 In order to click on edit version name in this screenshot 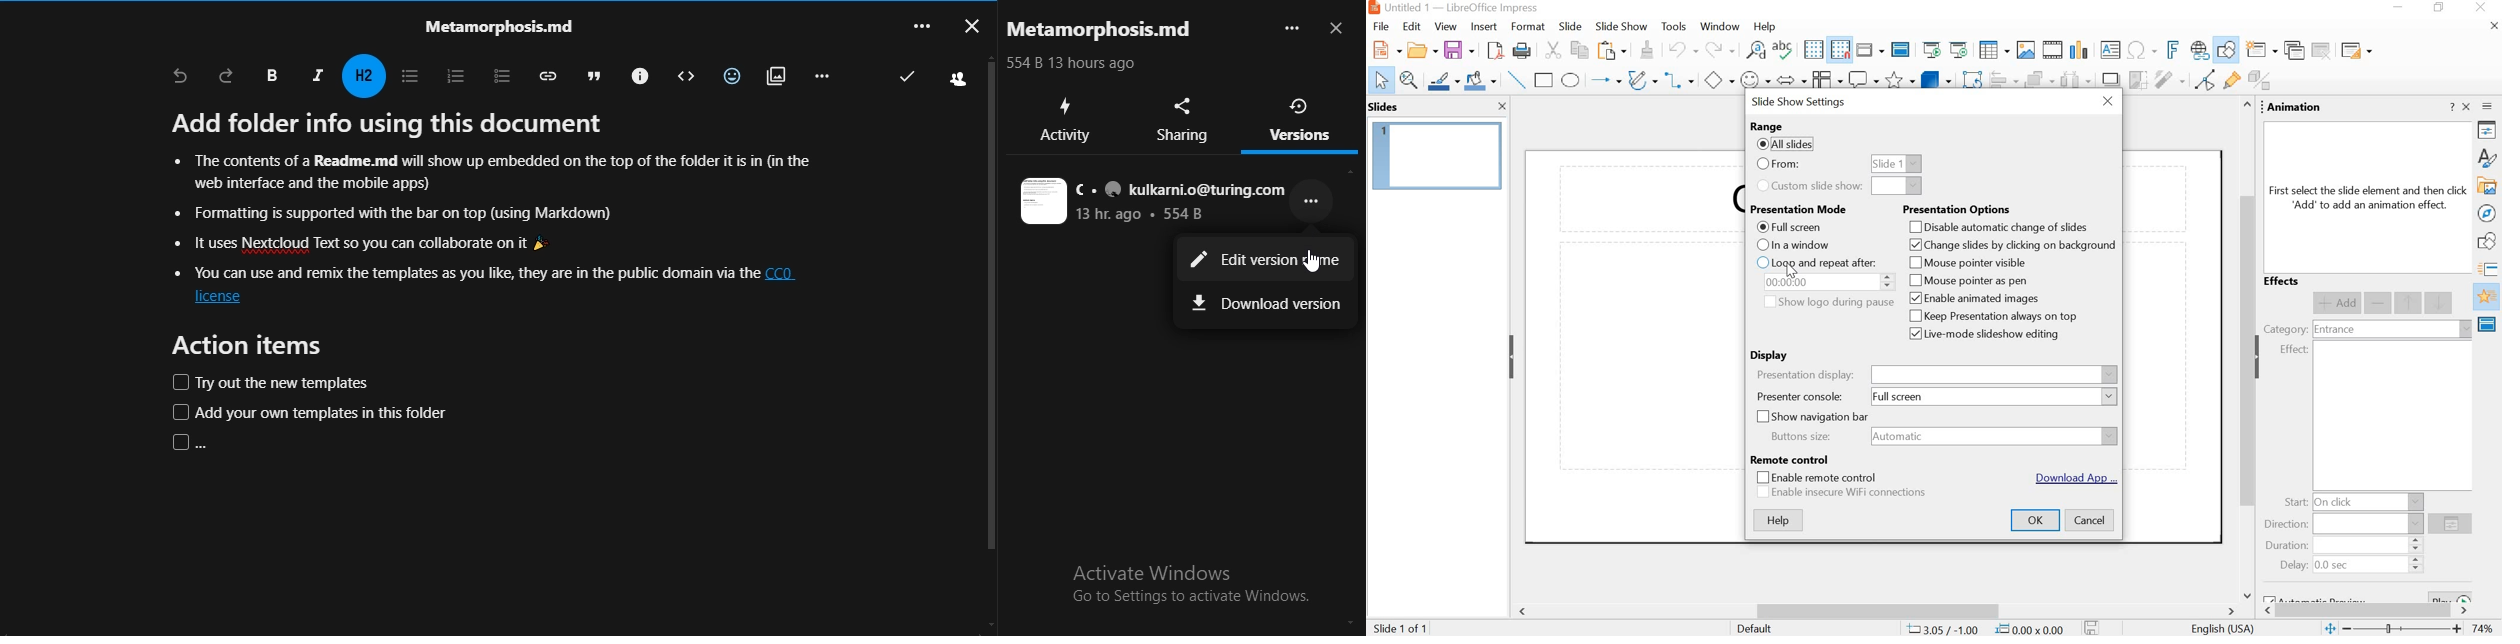, I will do `click(1264, 262)`.